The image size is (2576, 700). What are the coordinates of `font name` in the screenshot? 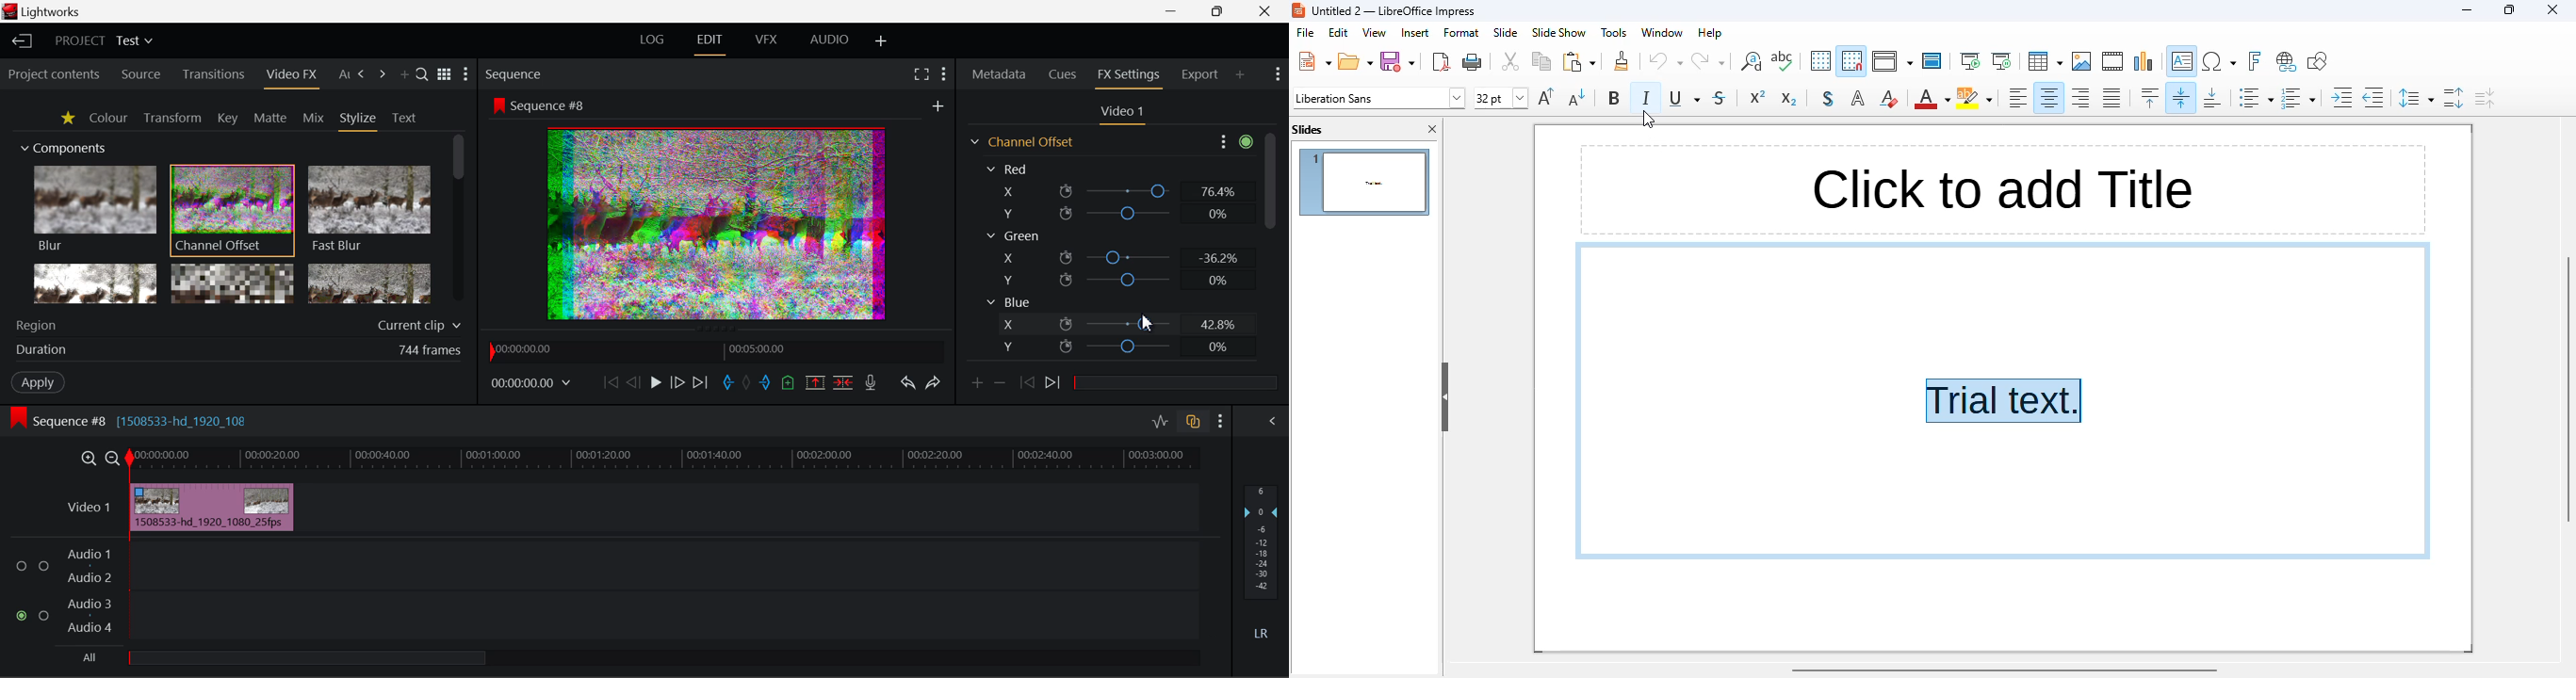 It's located at (1378, 99).